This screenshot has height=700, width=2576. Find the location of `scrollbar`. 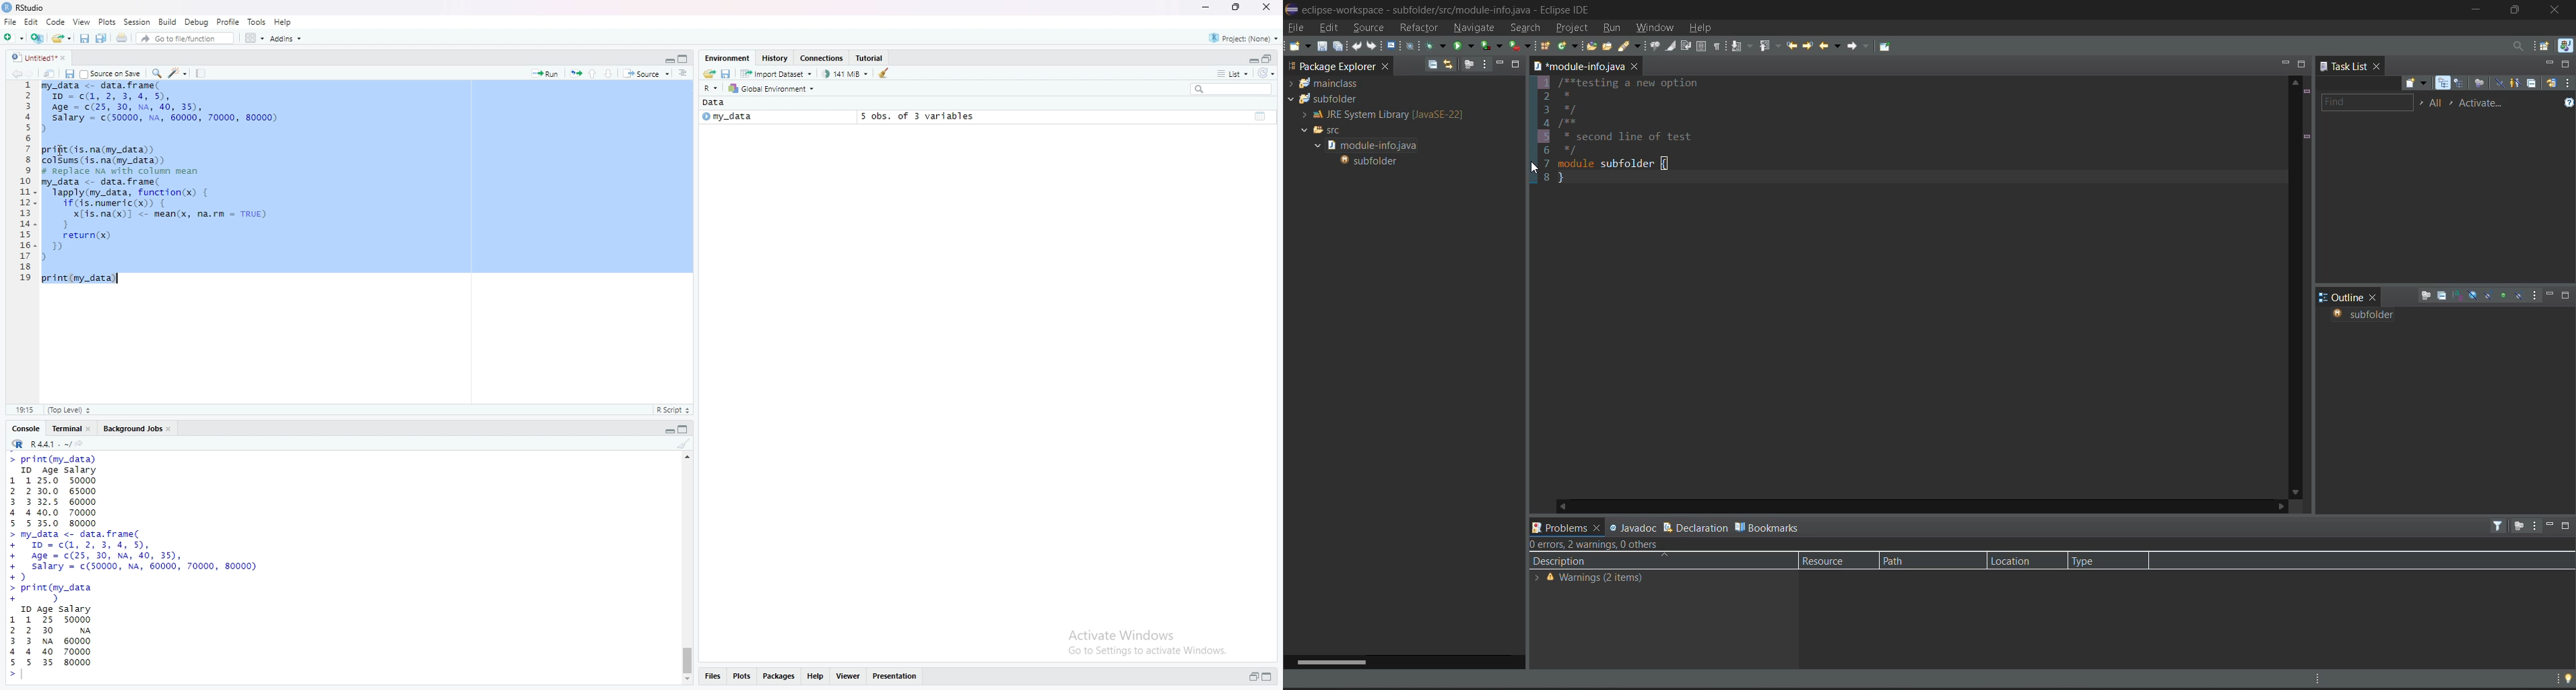

scrollbar is located at coordinates (687, 568).